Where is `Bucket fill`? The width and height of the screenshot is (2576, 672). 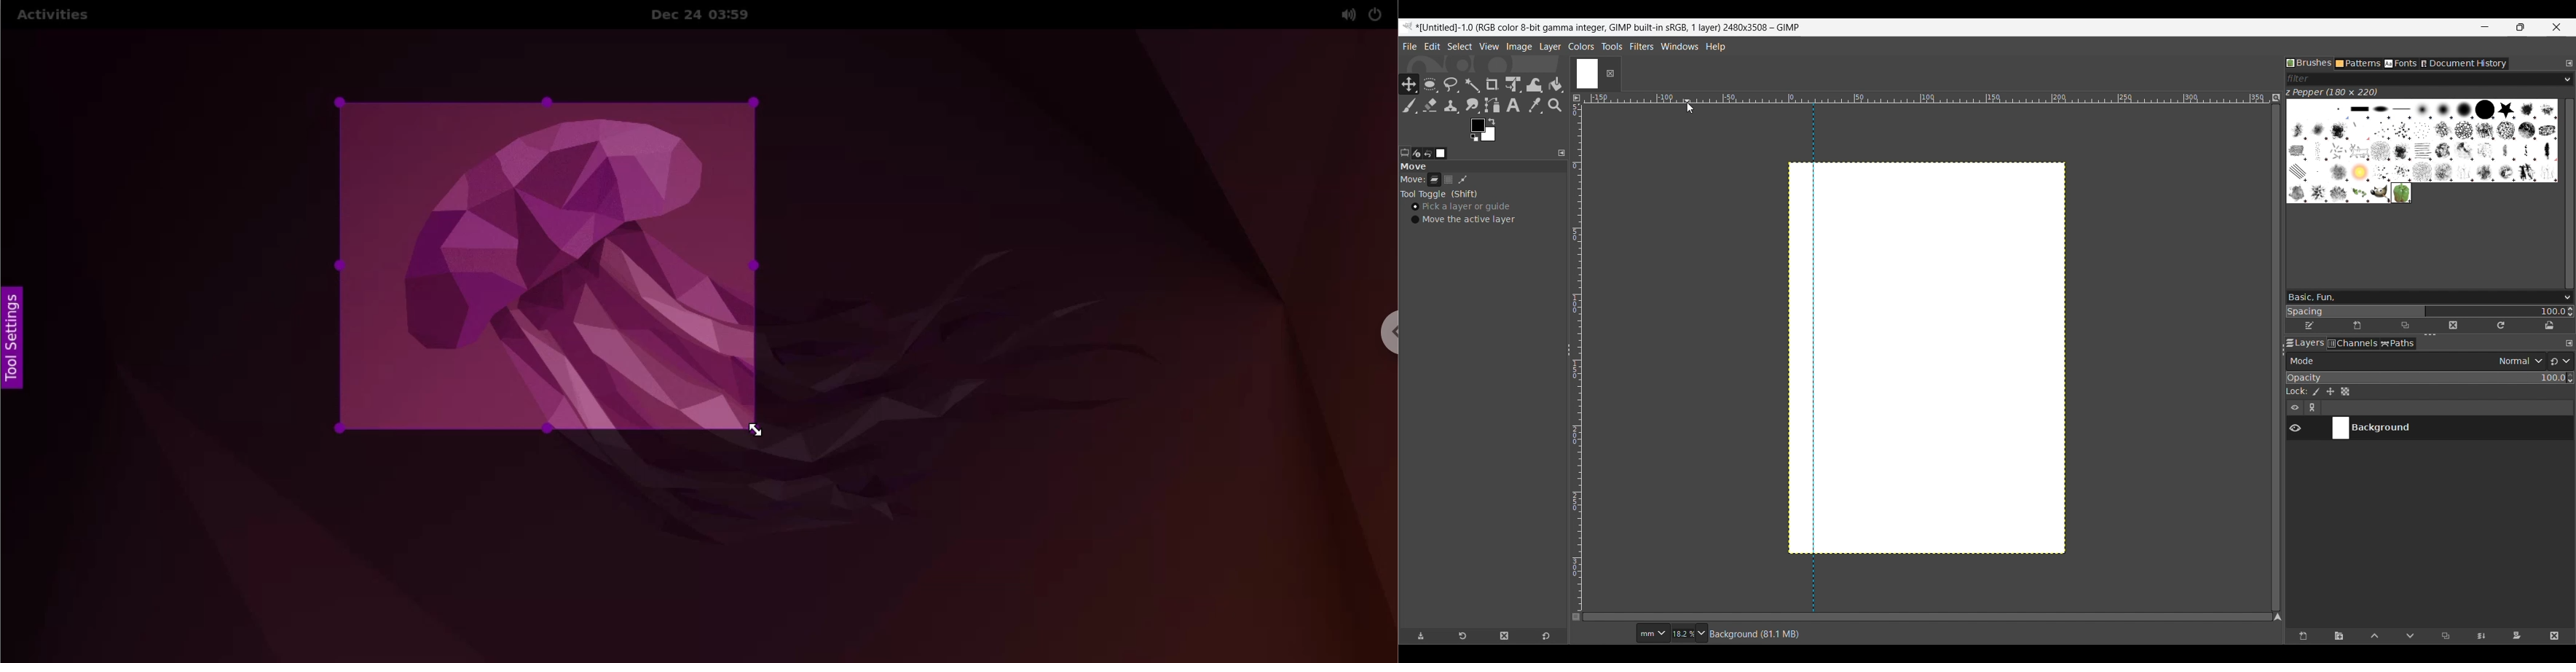
Bucket fill is located at coordinates (1556, 85).